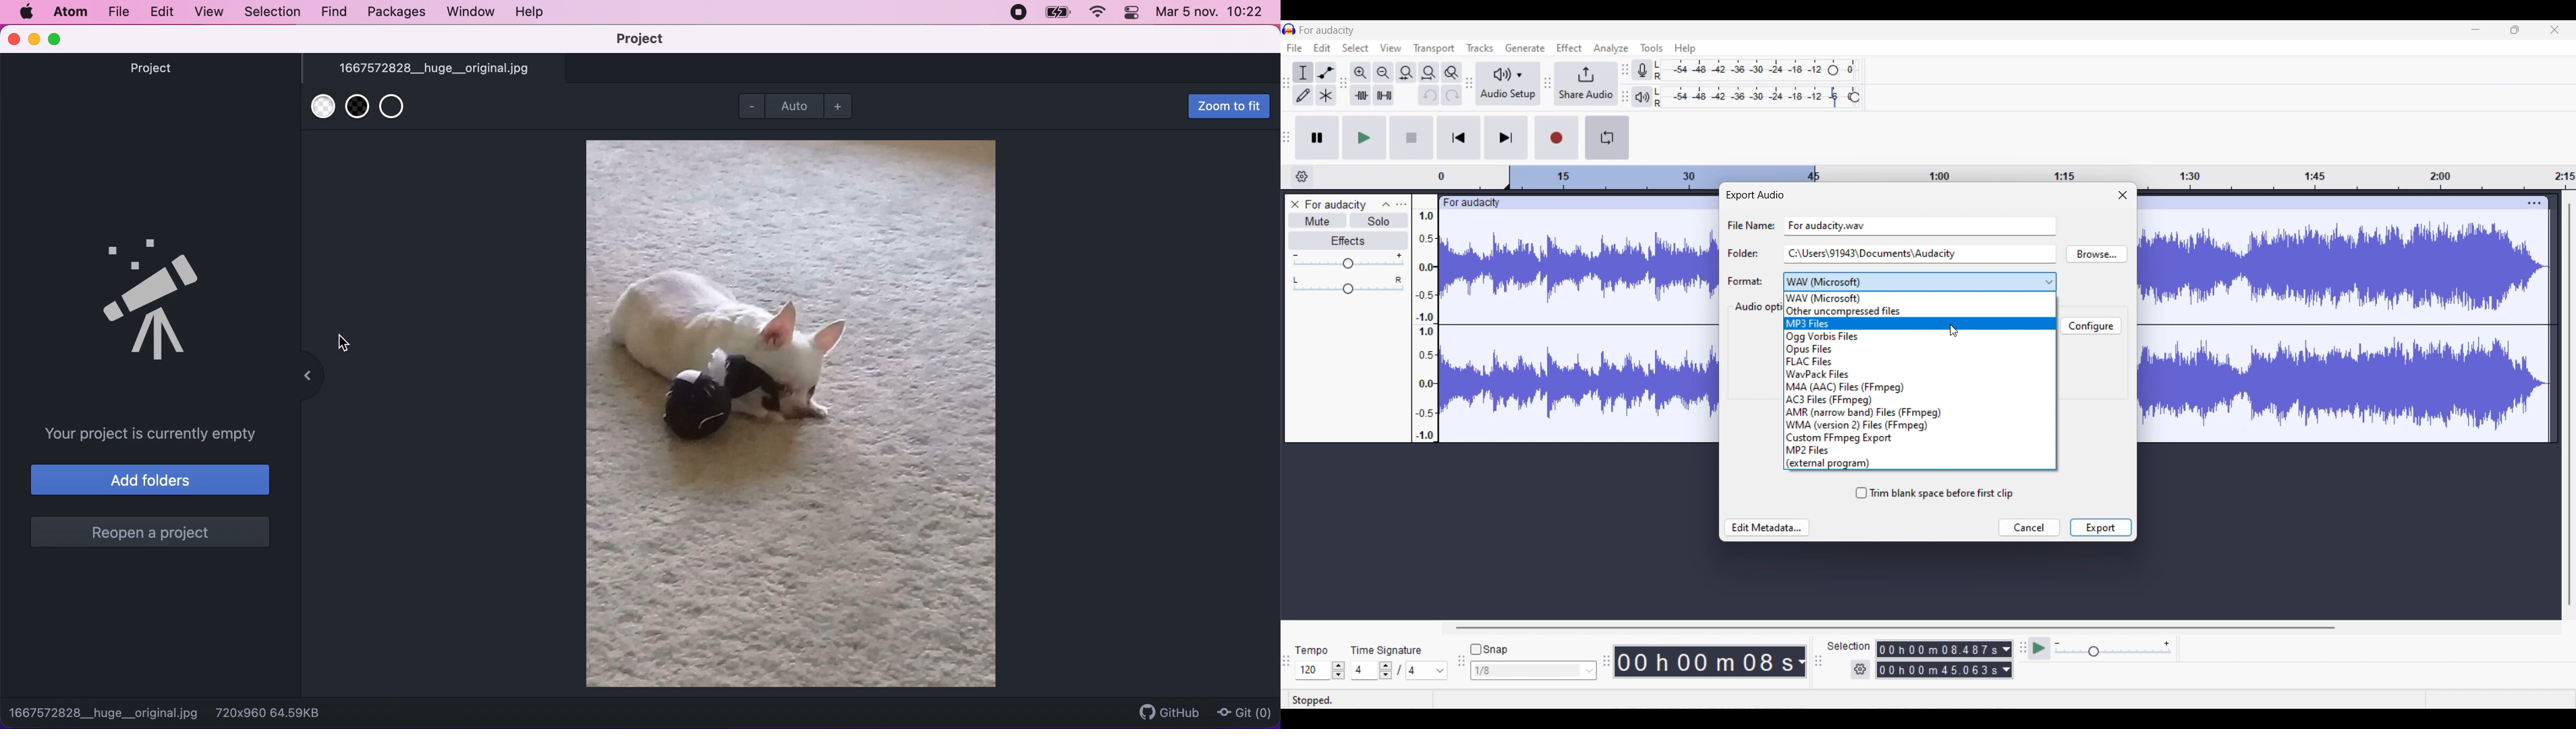 The height and width of the screenshot is (756, 2576). I want to click on add folders, so click(151, 482).